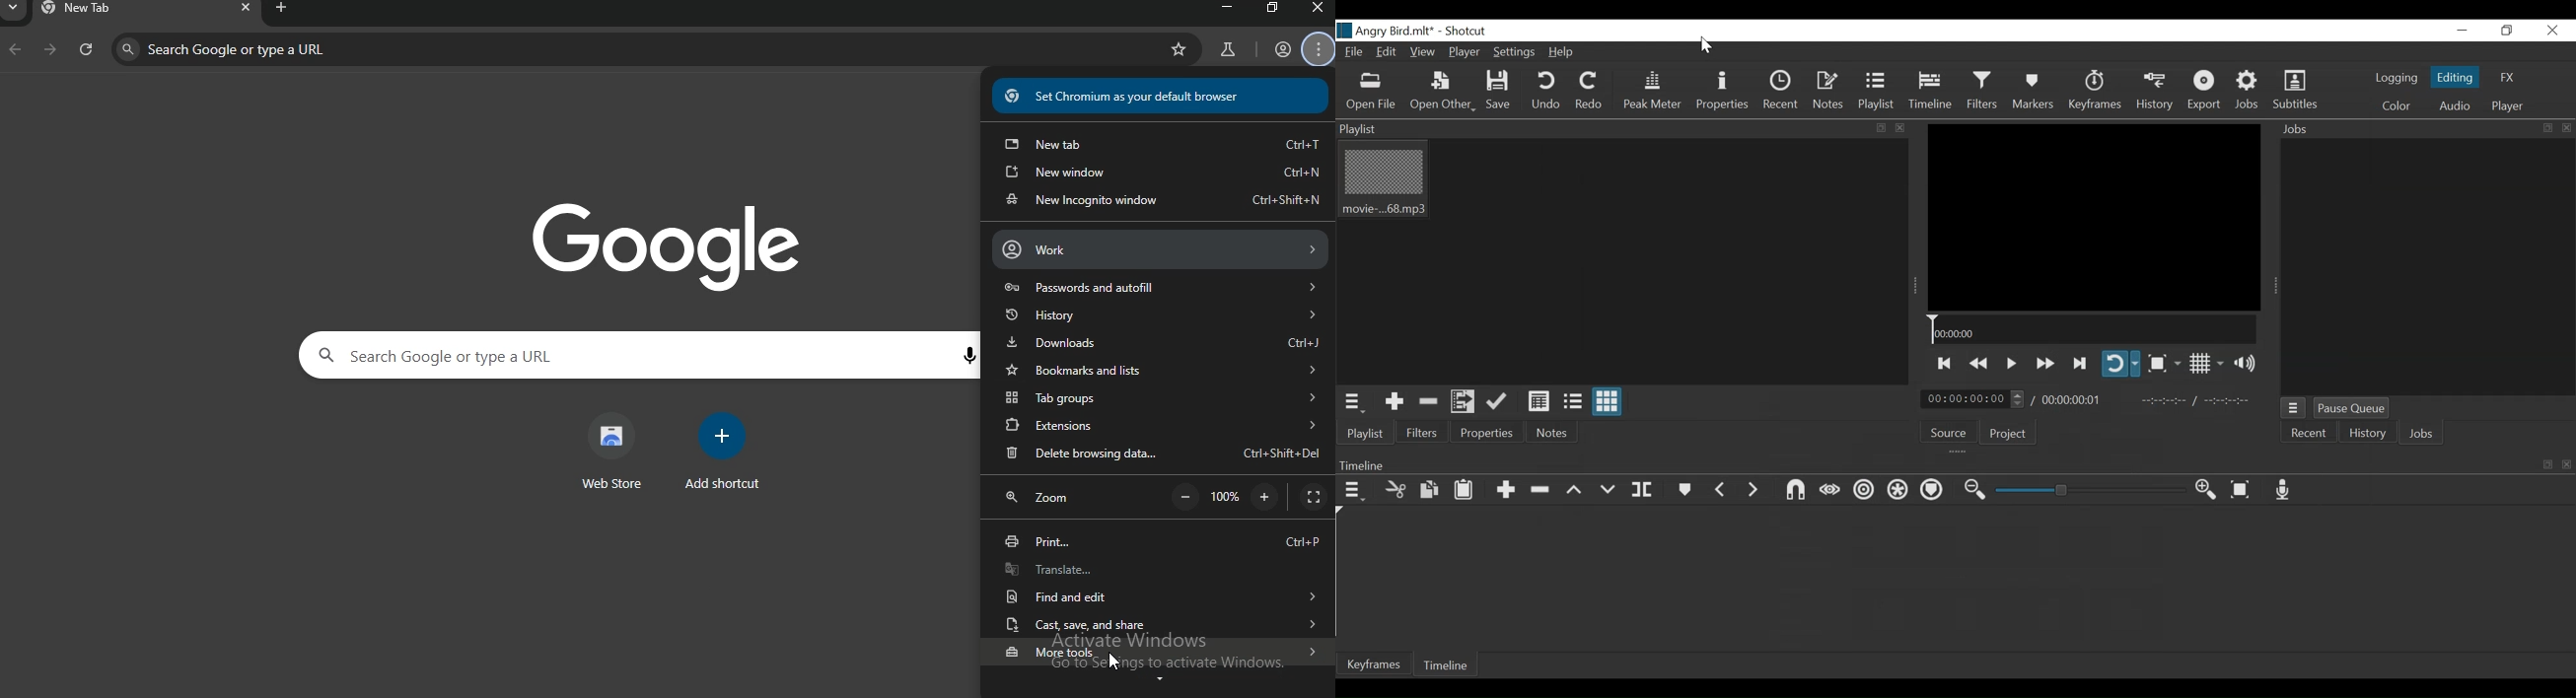  I want to click on Play forward quickly, so click(2081, 363).